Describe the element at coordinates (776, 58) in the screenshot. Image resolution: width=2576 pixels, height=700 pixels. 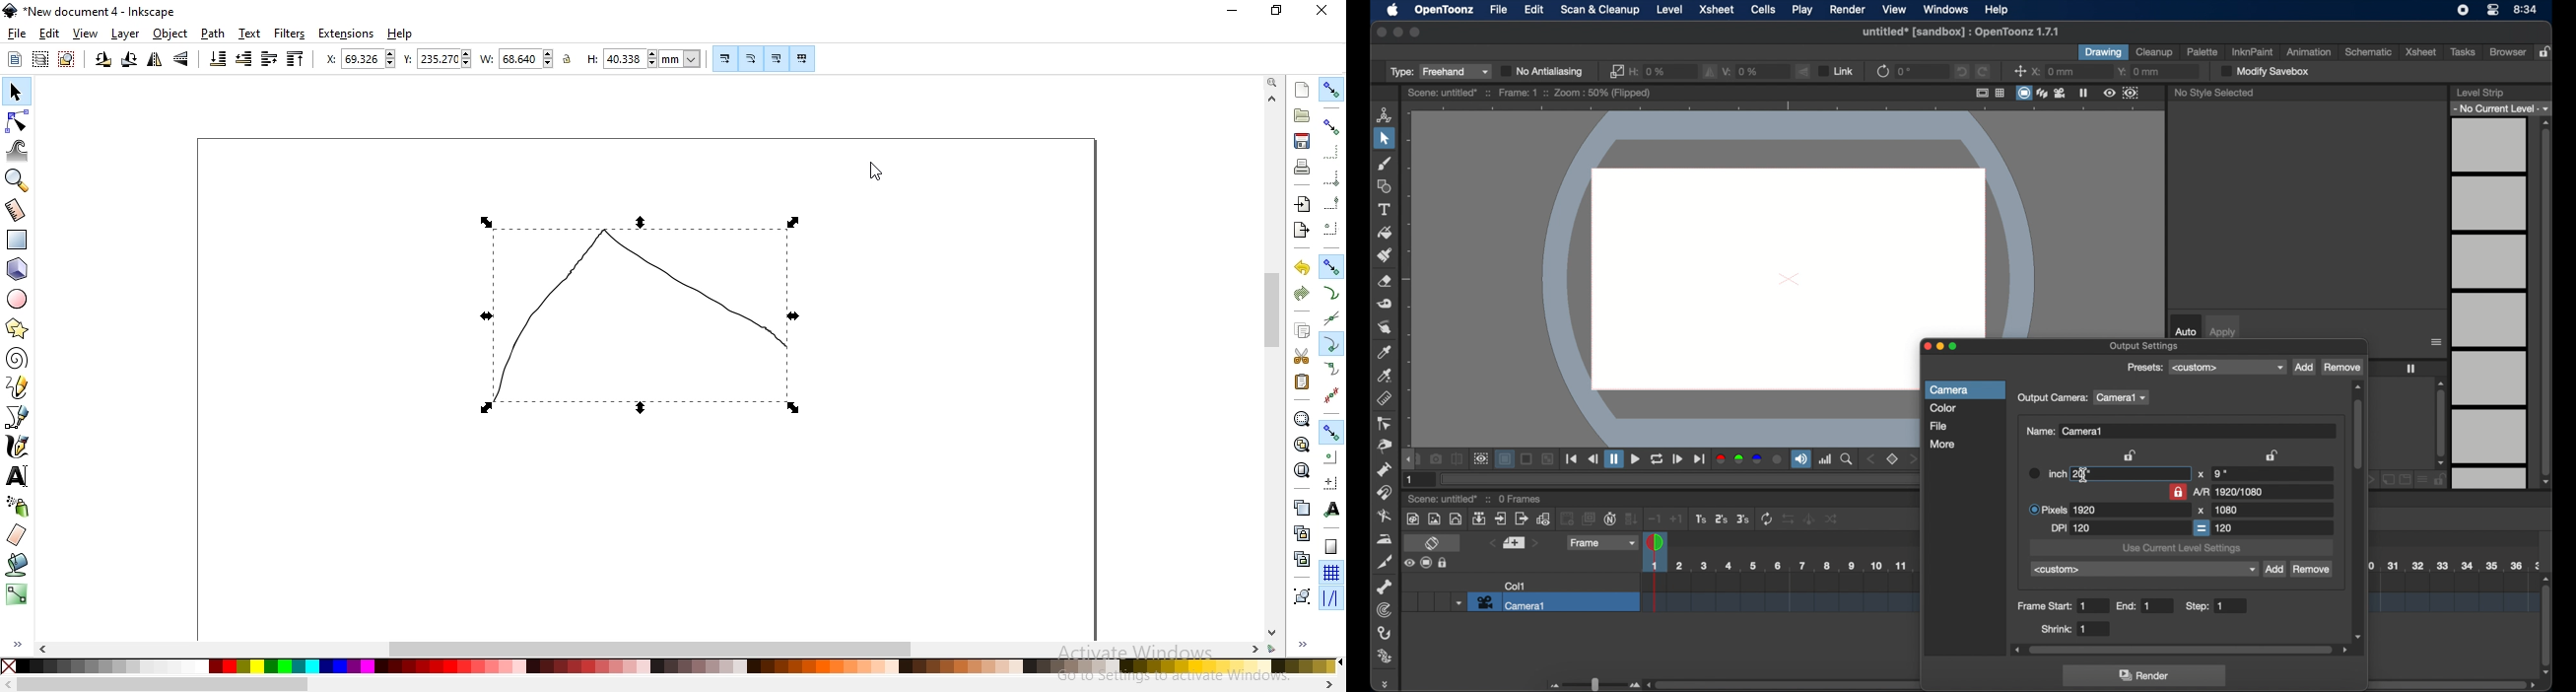
I see `` at that location.